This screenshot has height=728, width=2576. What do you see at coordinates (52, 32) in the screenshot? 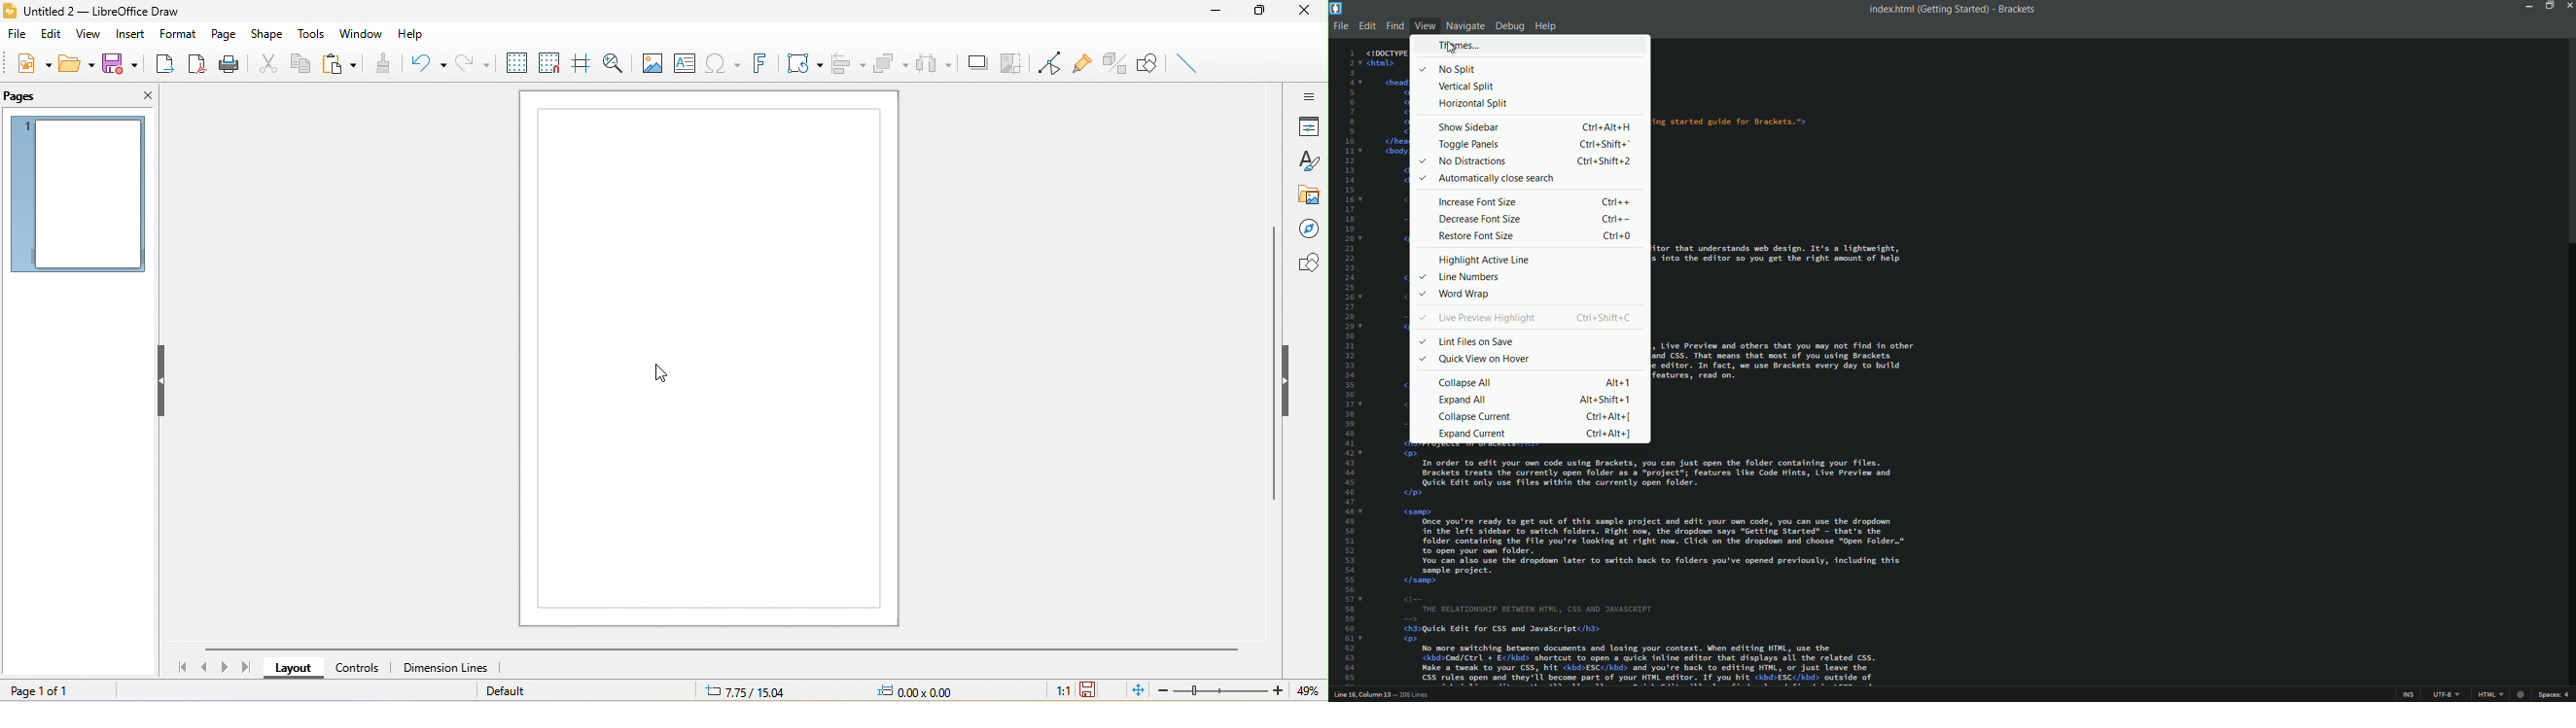
I see `edit` at bounding box center [52, 32].